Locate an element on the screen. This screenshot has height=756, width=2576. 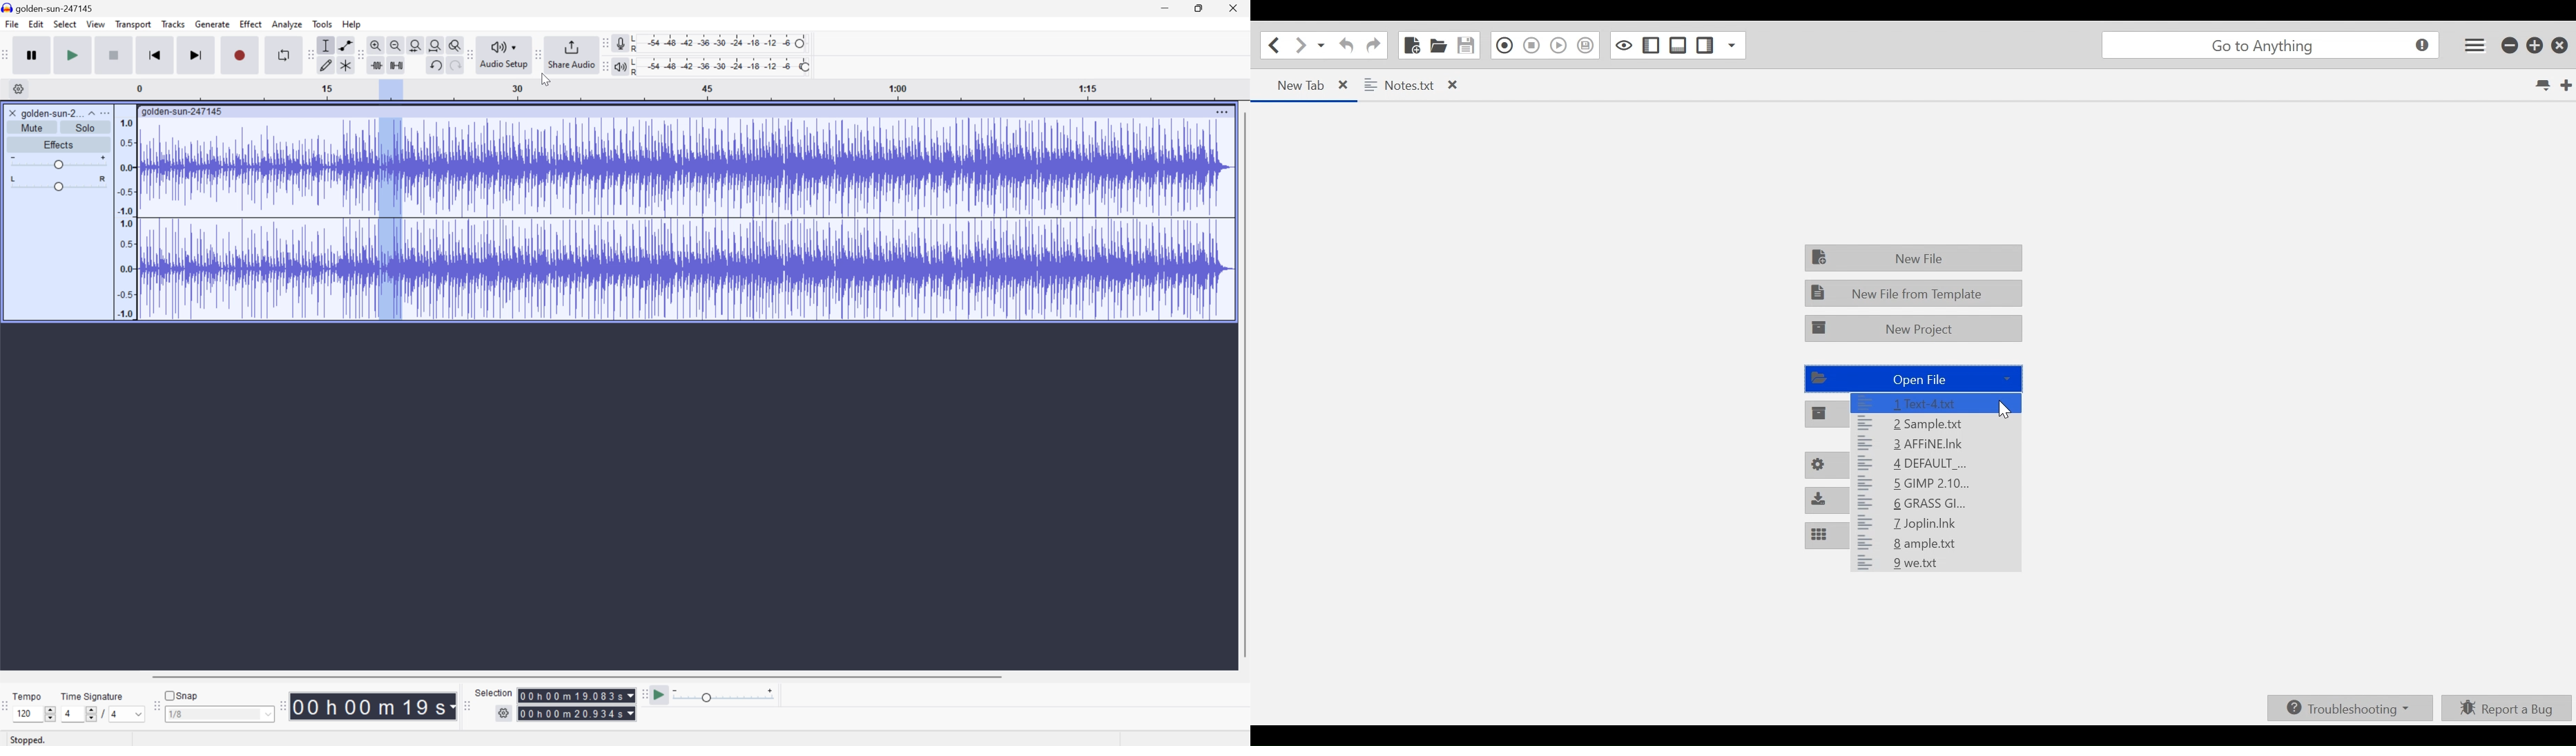
1/8 is located at coordinates (176, 714).